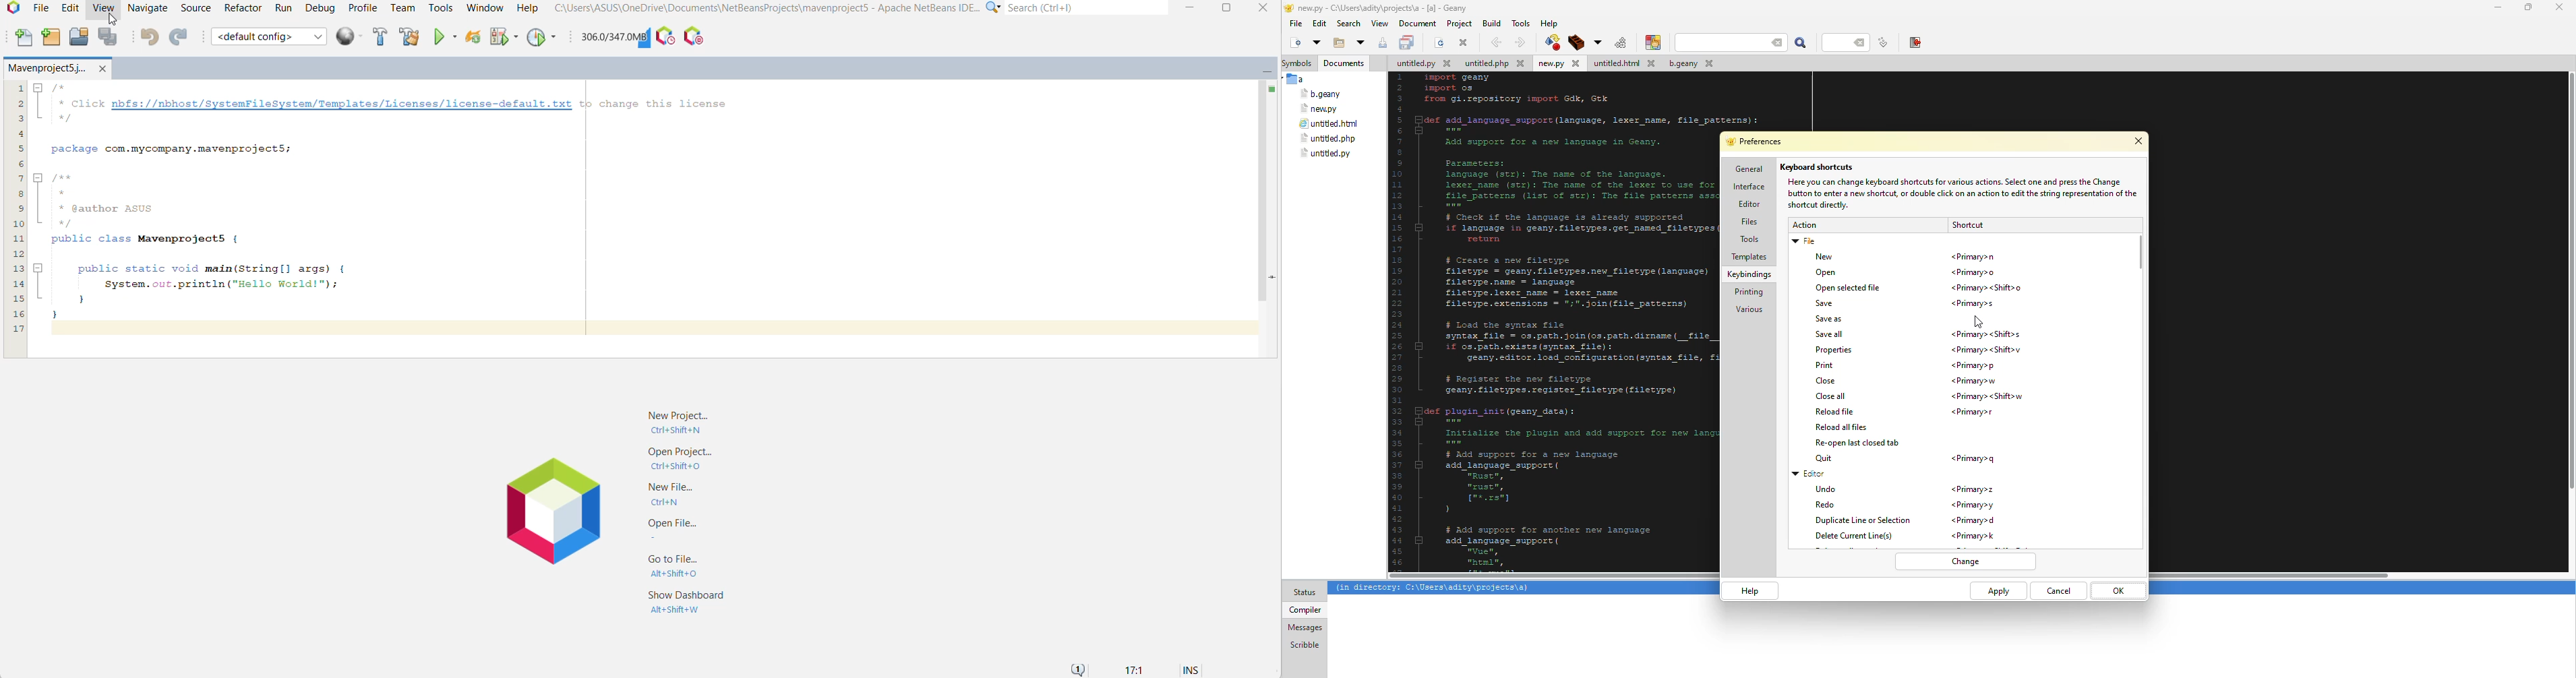  I want to click on Debug Main Project, so click(503, 37).